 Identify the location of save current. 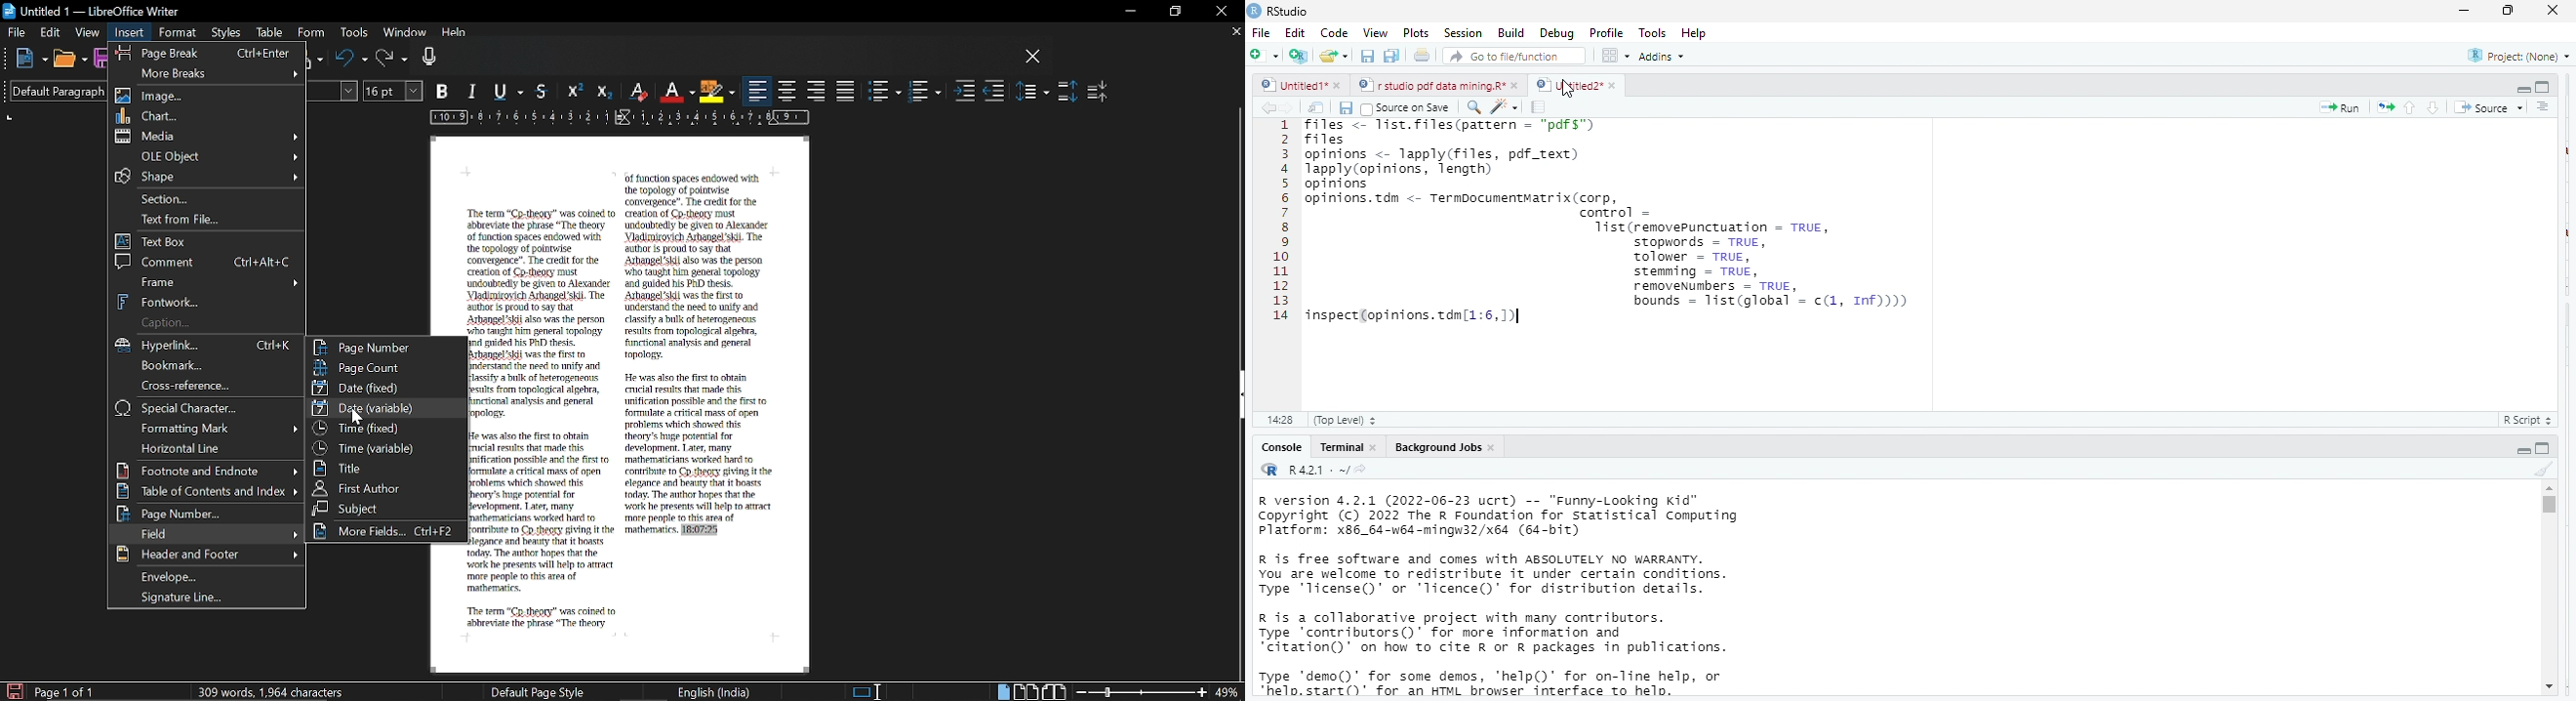
(1347, 106).